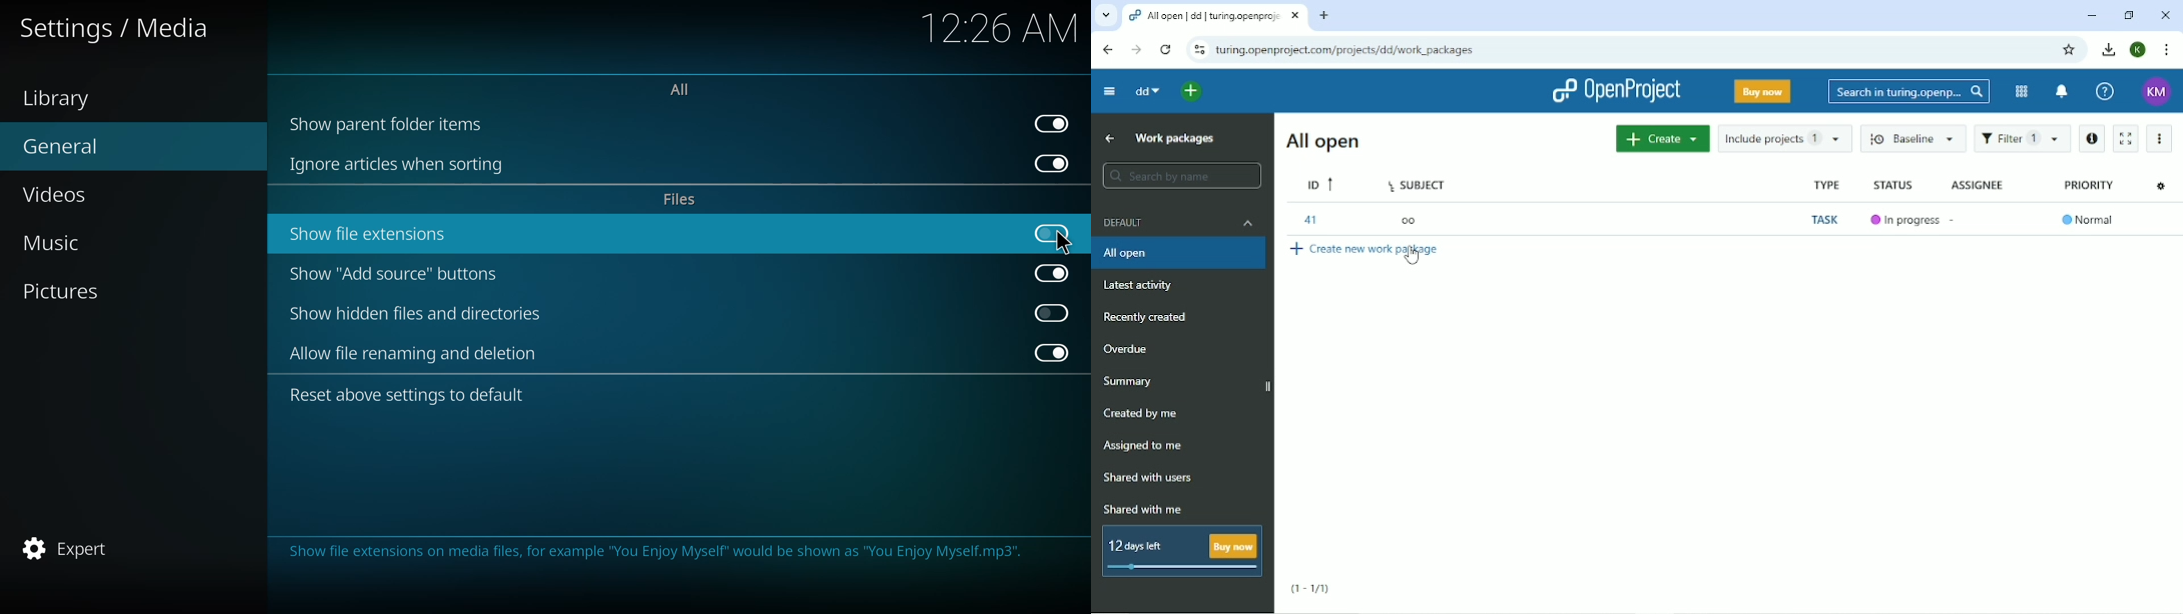 The height and width of the screenshot is (616, 2184). I want to click on Activate zen mode, so click(2127, 139).